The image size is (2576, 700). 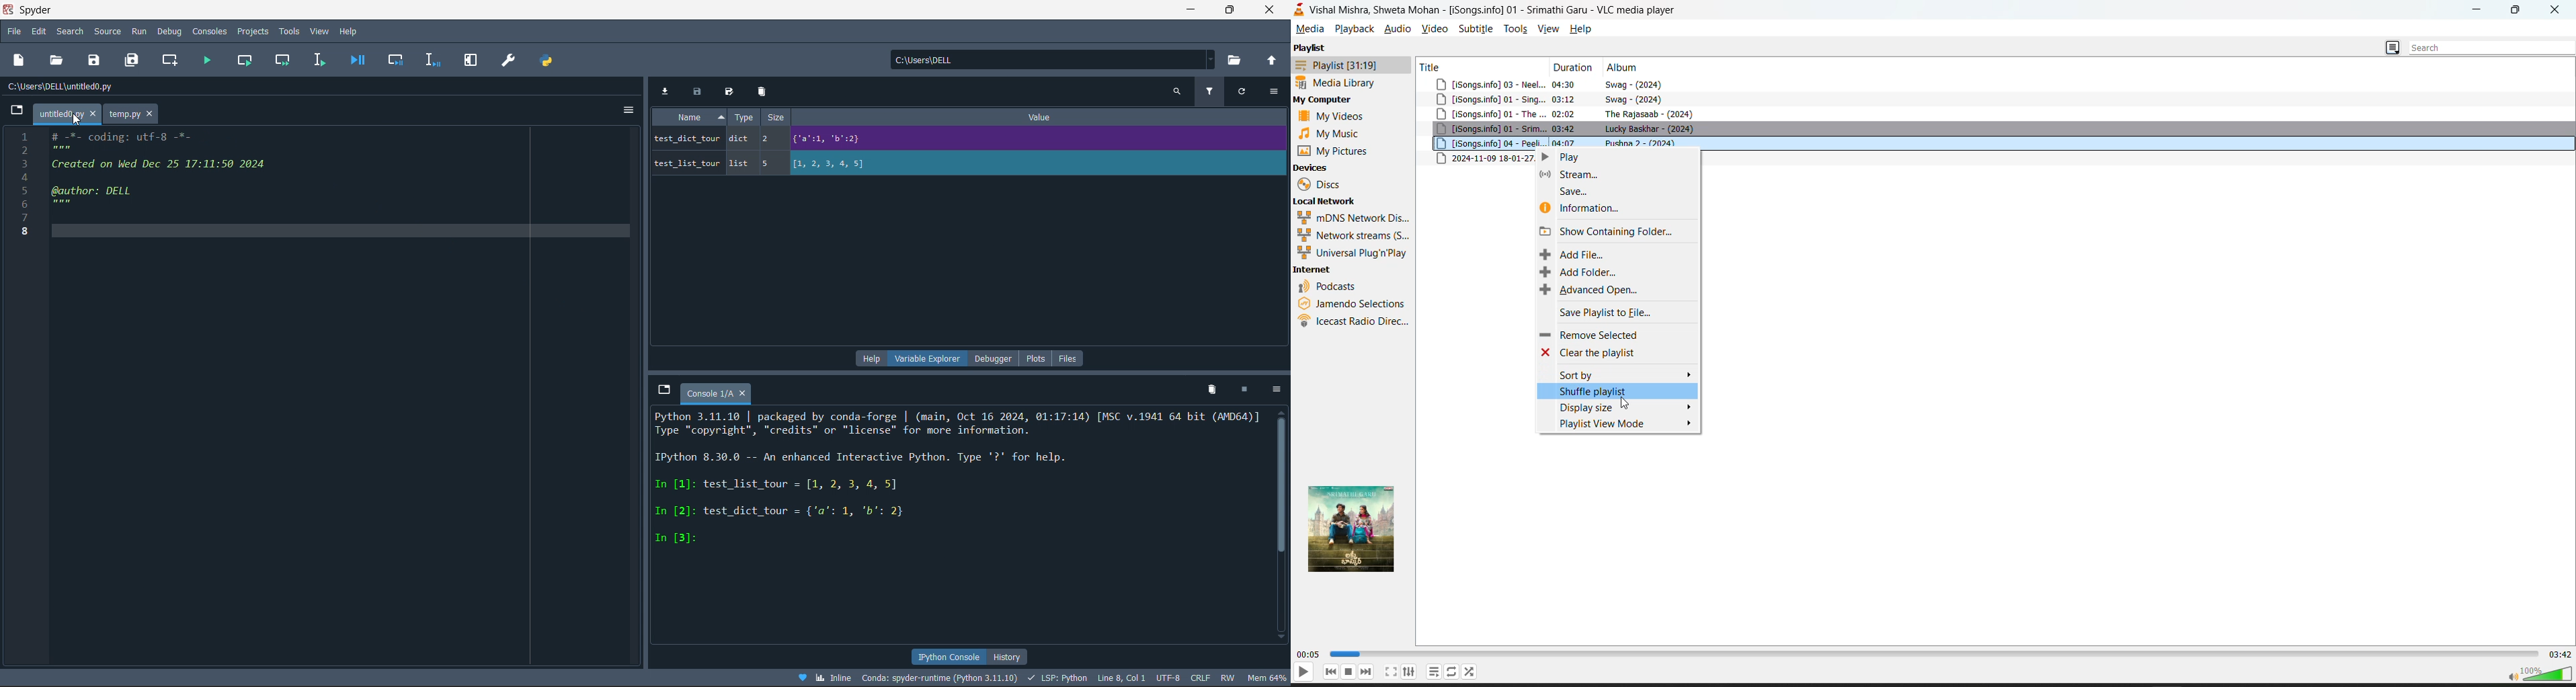 I want to click on open file, so click(x=59, y=60).